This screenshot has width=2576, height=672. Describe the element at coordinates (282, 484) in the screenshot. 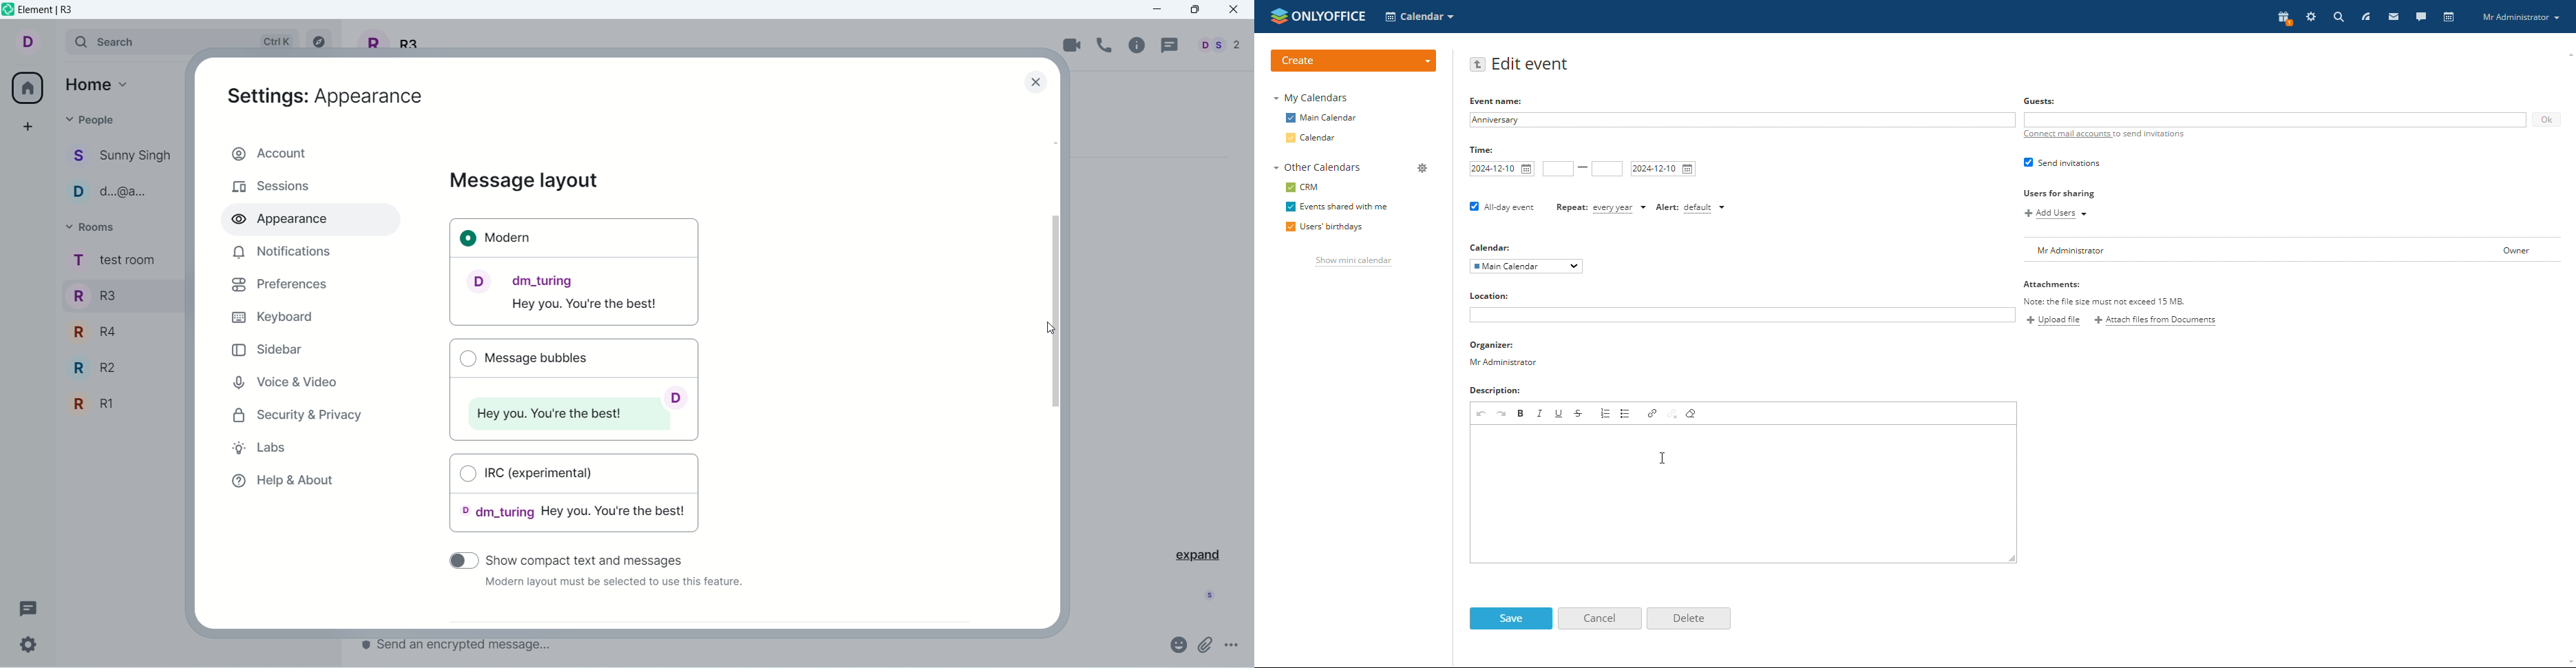

I see `help & about` at that location.